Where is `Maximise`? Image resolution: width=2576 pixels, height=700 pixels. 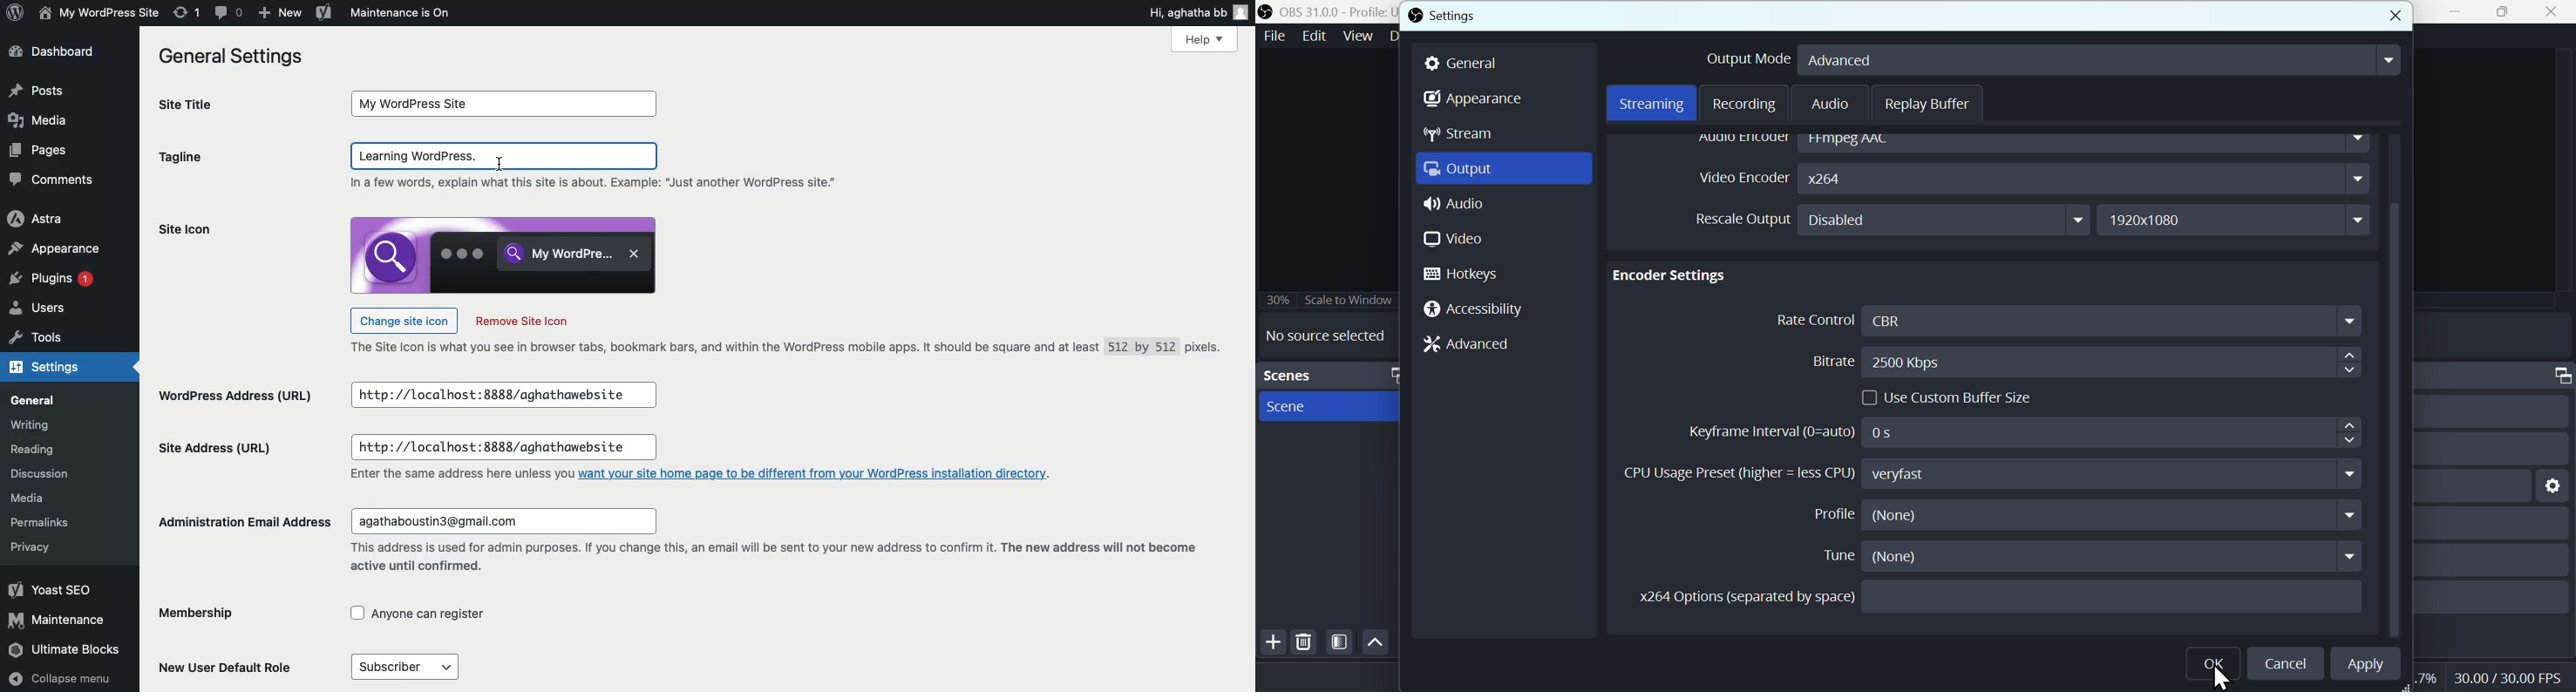 Maximise is located at coordinates (2505, 12).